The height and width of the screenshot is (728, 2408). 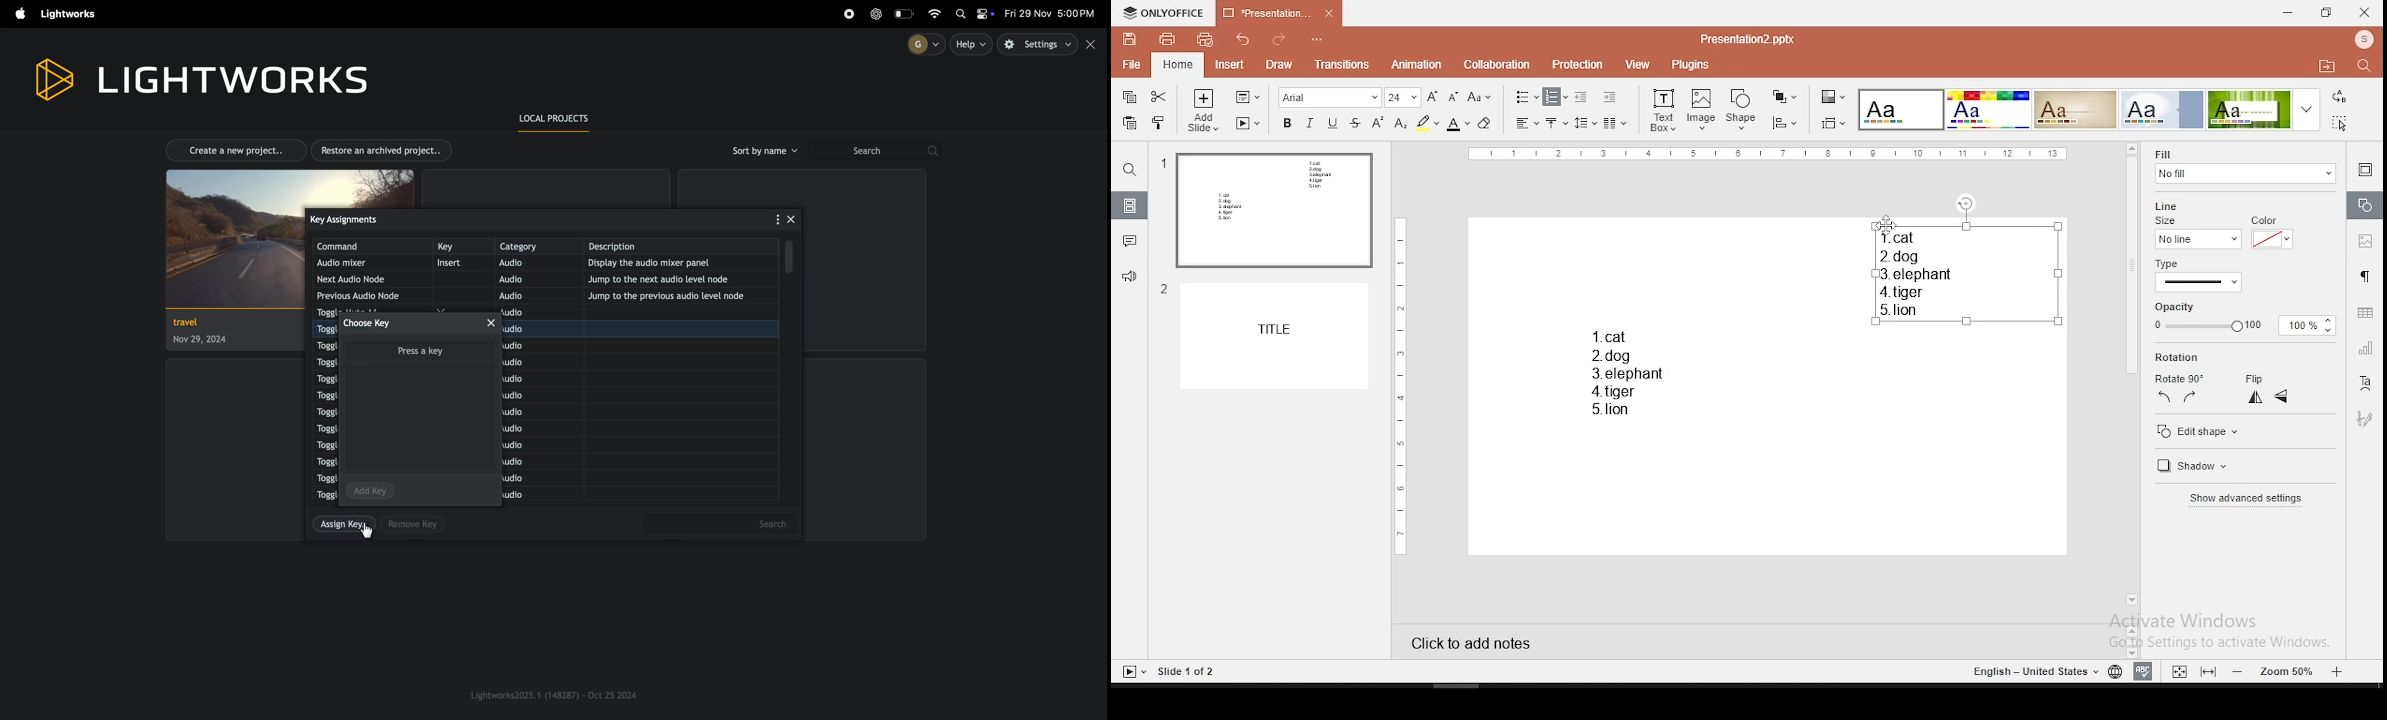 What do you see at coordinates (1398, 384) in the screenshot?
I see `scale` at bounding box center [1398, 384].